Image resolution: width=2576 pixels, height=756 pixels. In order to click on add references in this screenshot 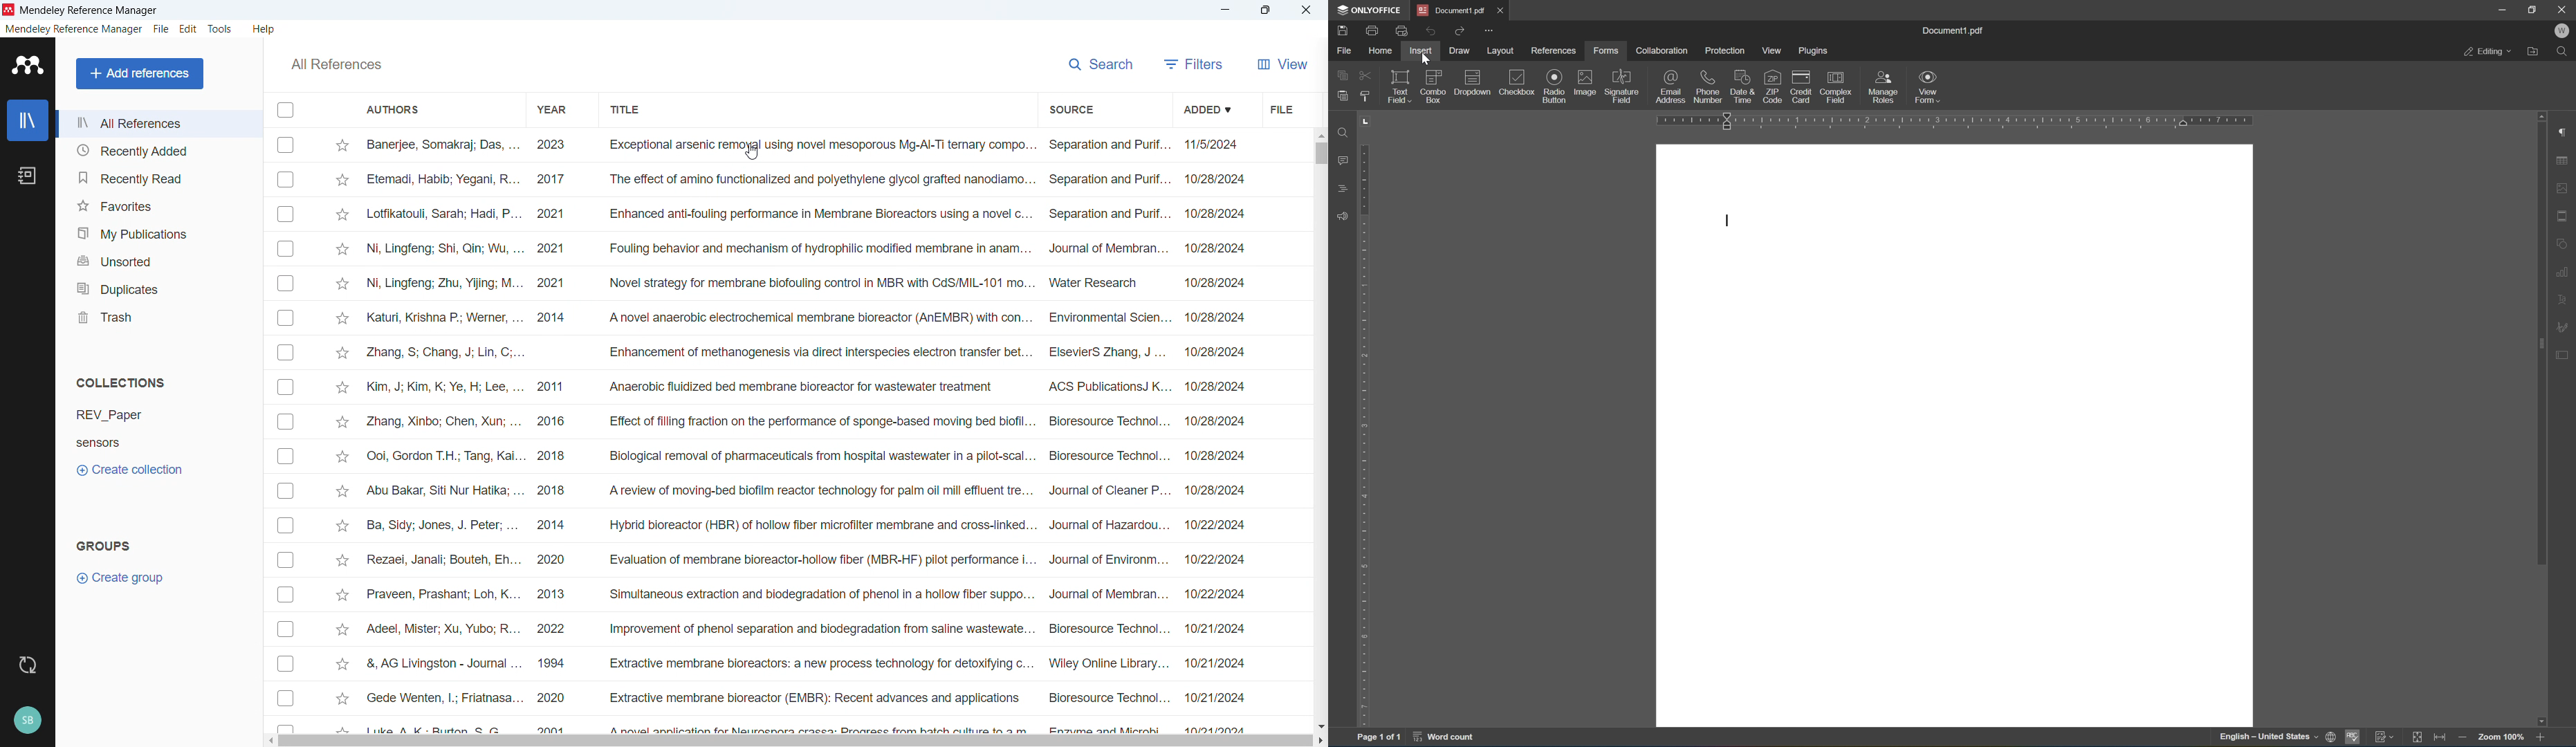, I will do `click(140, 73)`.